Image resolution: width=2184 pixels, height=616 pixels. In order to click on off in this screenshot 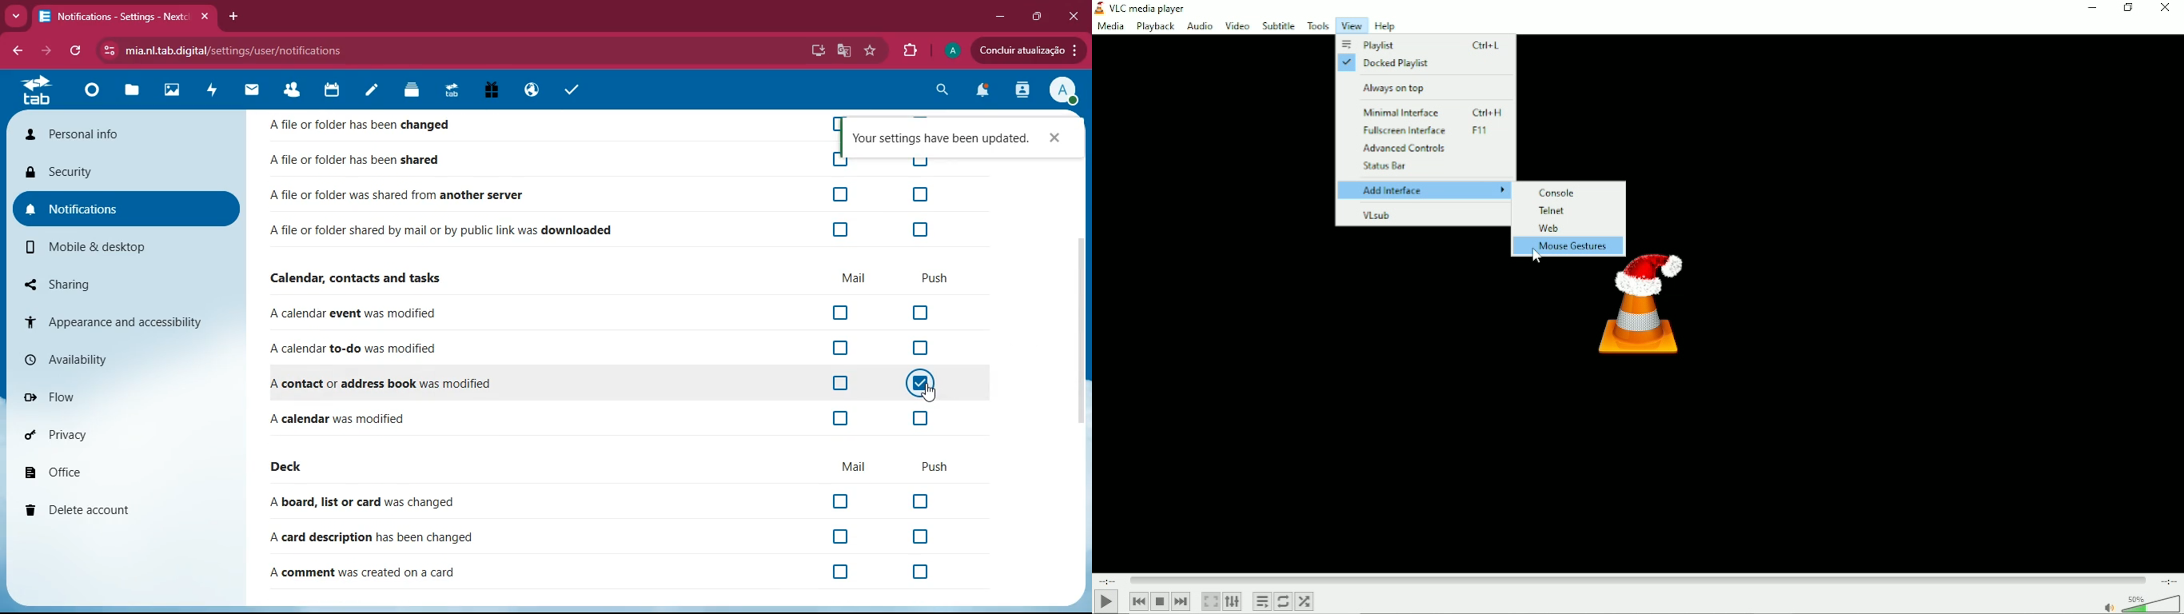, I will do `click(840, 193)`.